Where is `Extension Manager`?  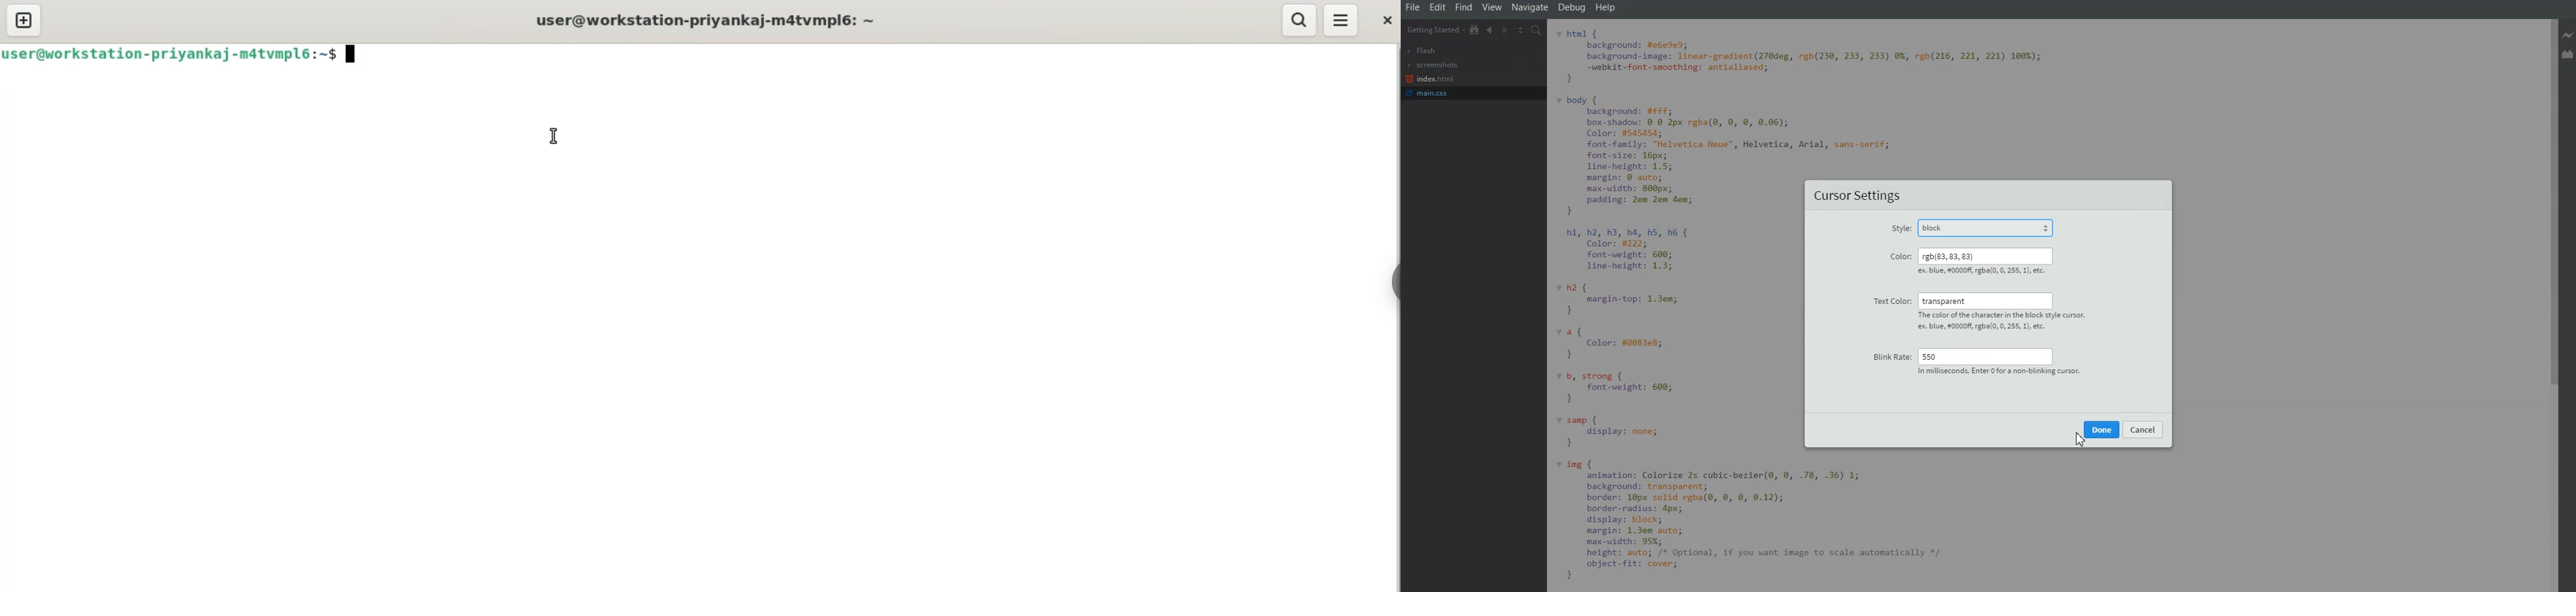 Extension Manager is located at coordinates (2569, 54).